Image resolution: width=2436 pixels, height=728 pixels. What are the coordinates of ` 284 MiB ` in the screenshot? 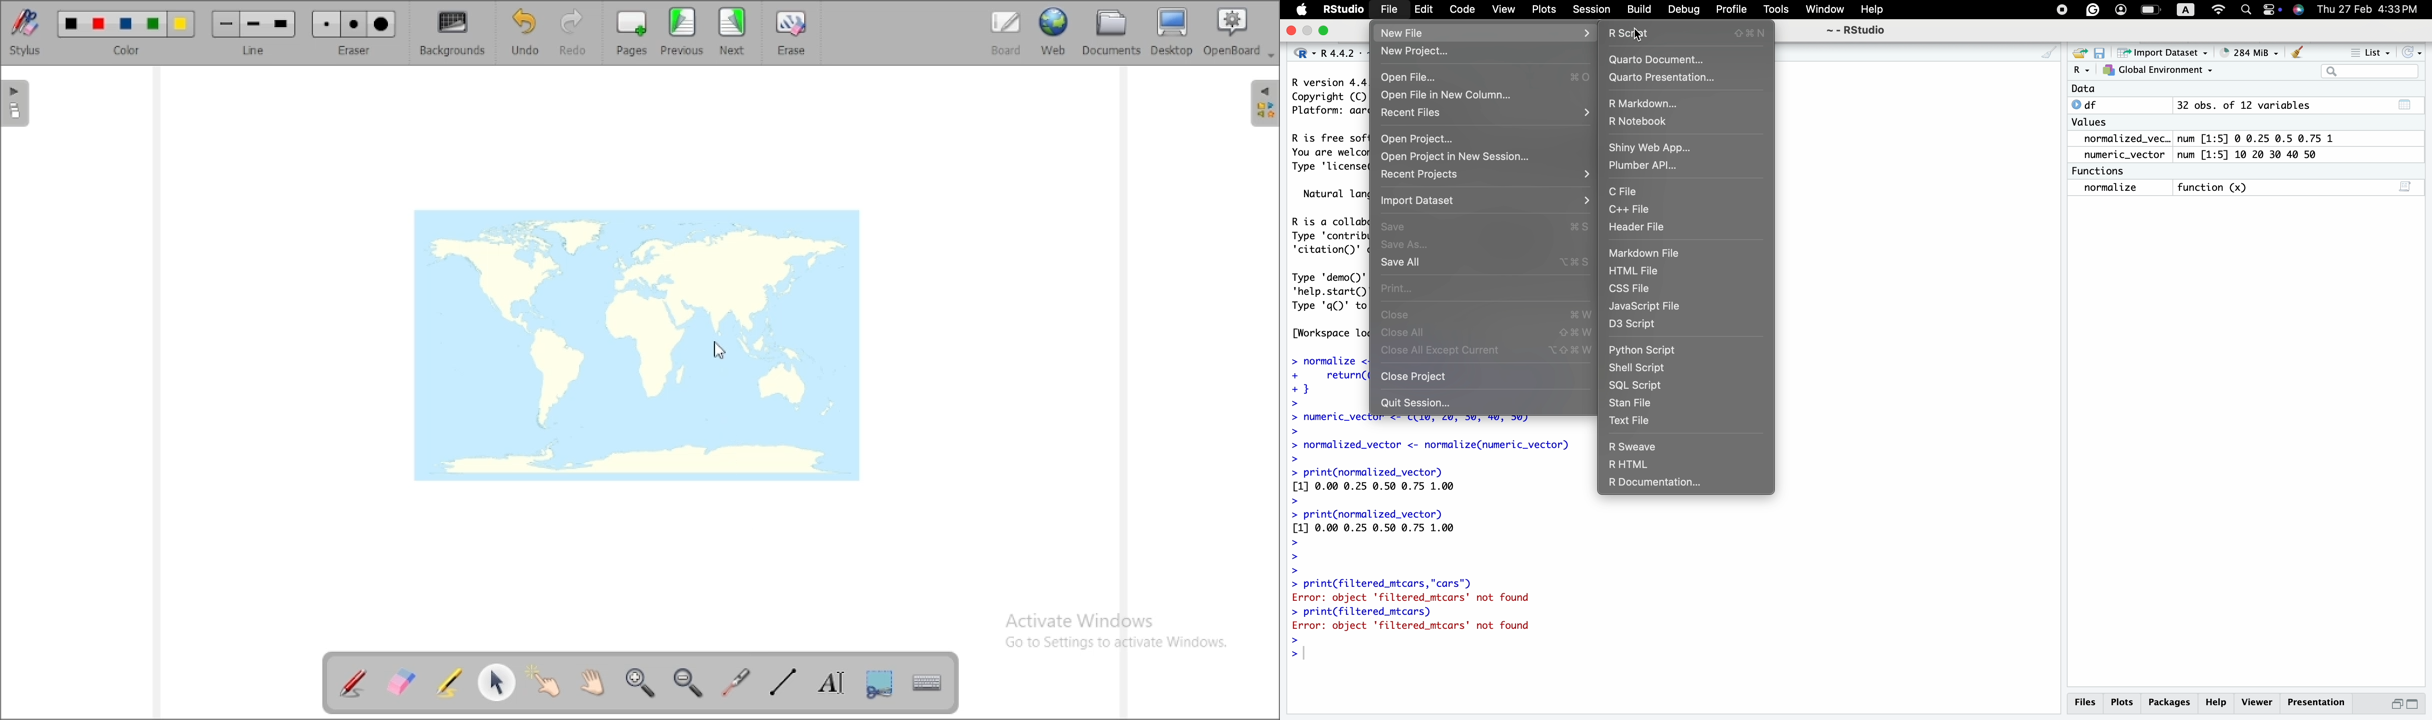 It's located at (2245, 51).